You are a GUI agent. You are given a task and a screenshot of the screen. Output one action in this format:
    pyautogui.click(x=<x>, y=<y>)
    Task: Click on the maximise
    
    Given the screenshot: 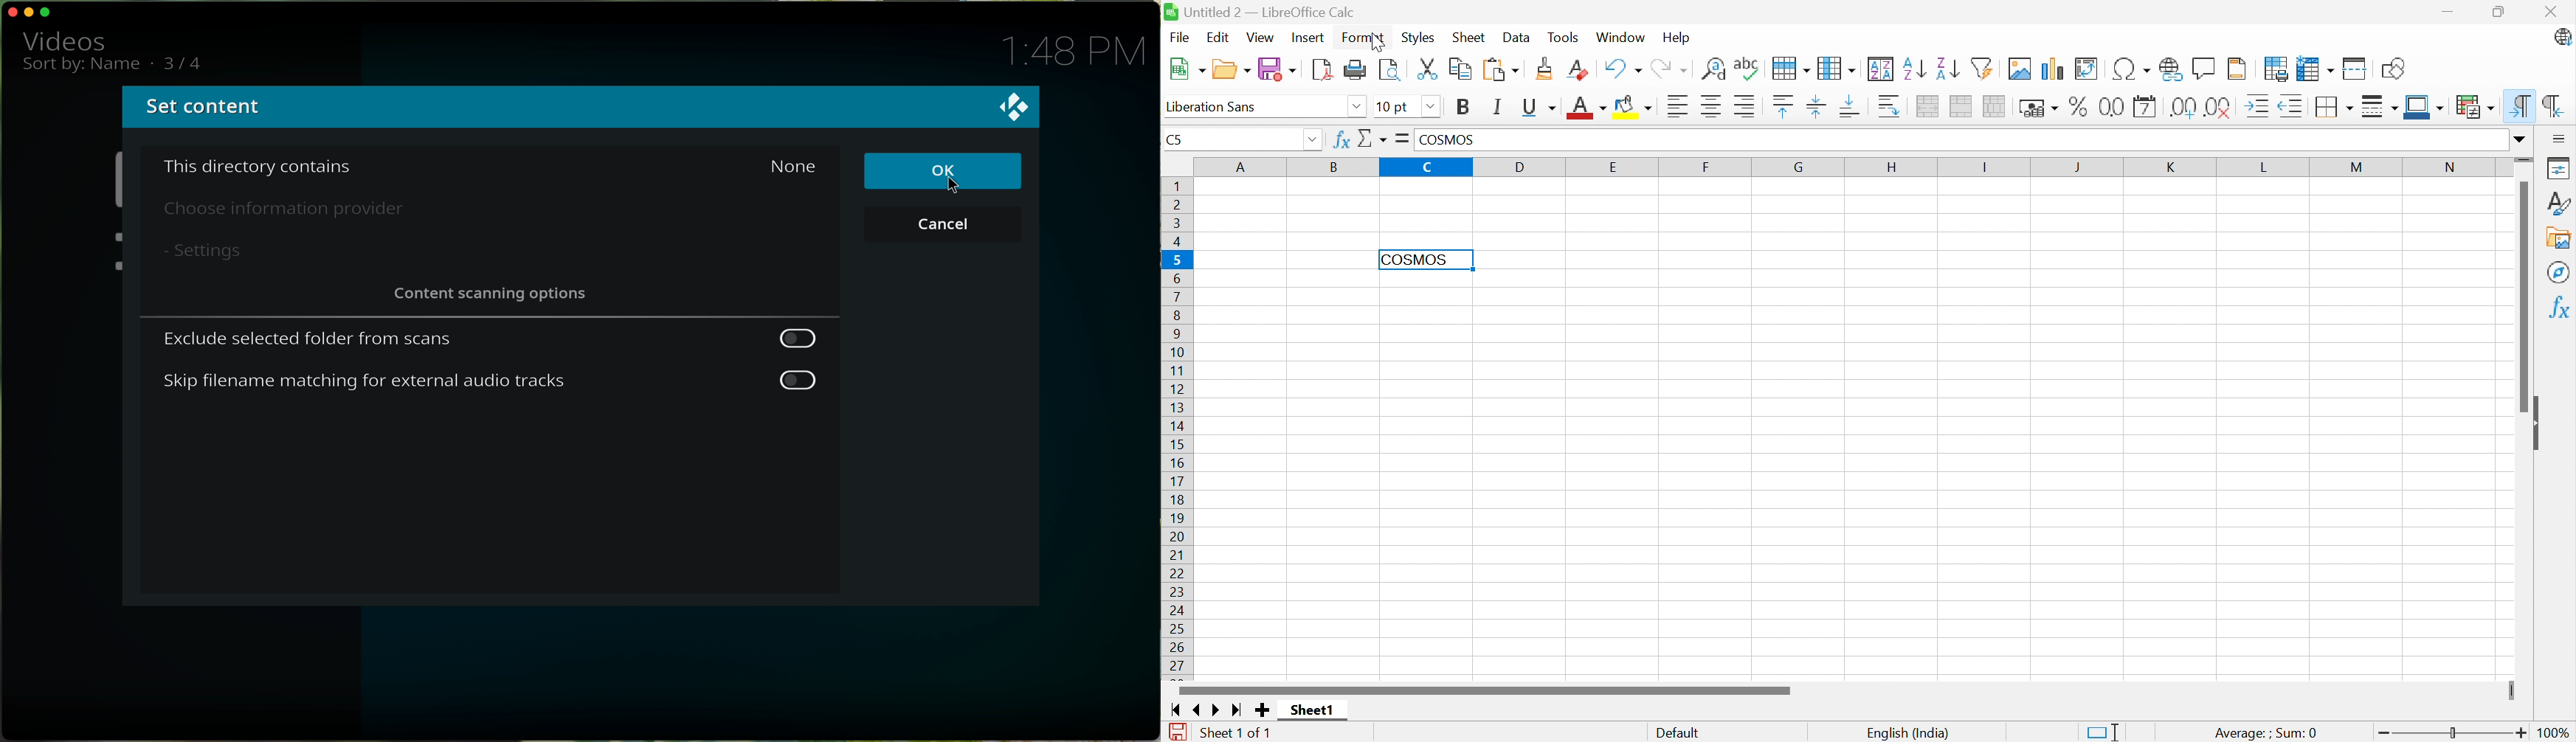 What is the action you would take?
    pyautogui.click(x=48, y=13)
    